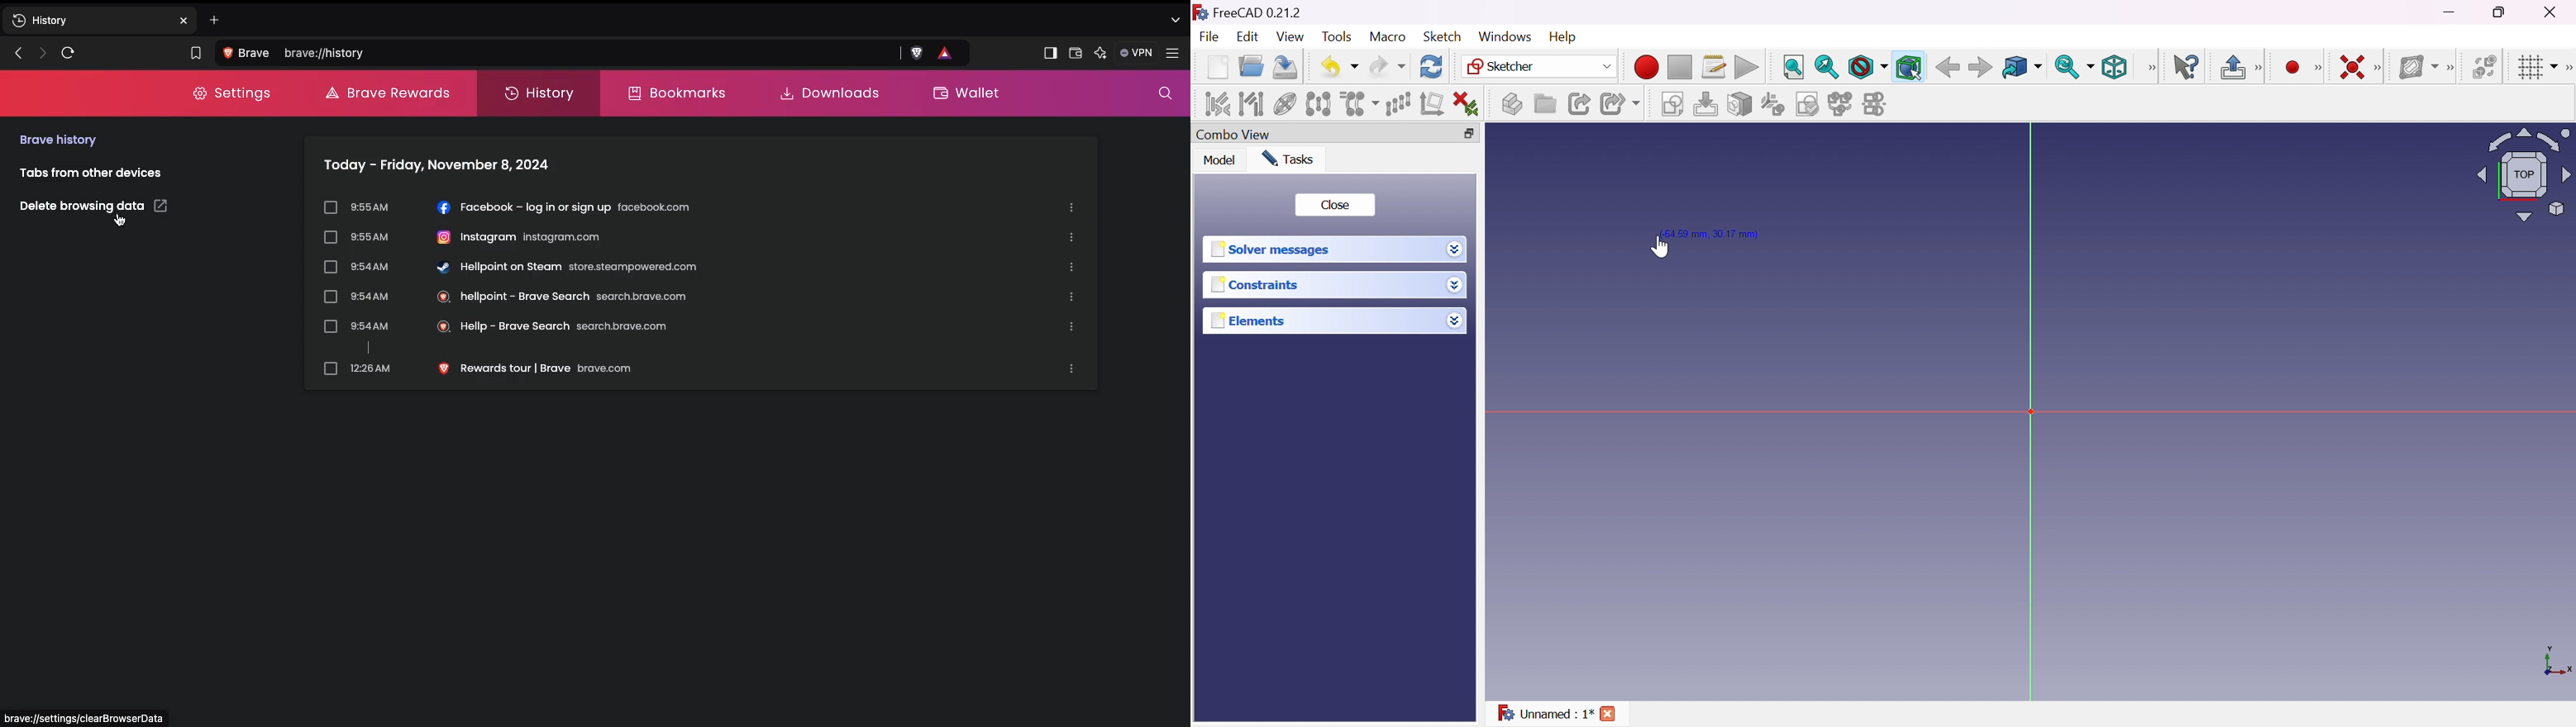 This screenshot has width=2576, height=728. What do you see at coordinates (1455, 249) in the screenshot?
I see `Drop down` at bounding box center [1455, 249].